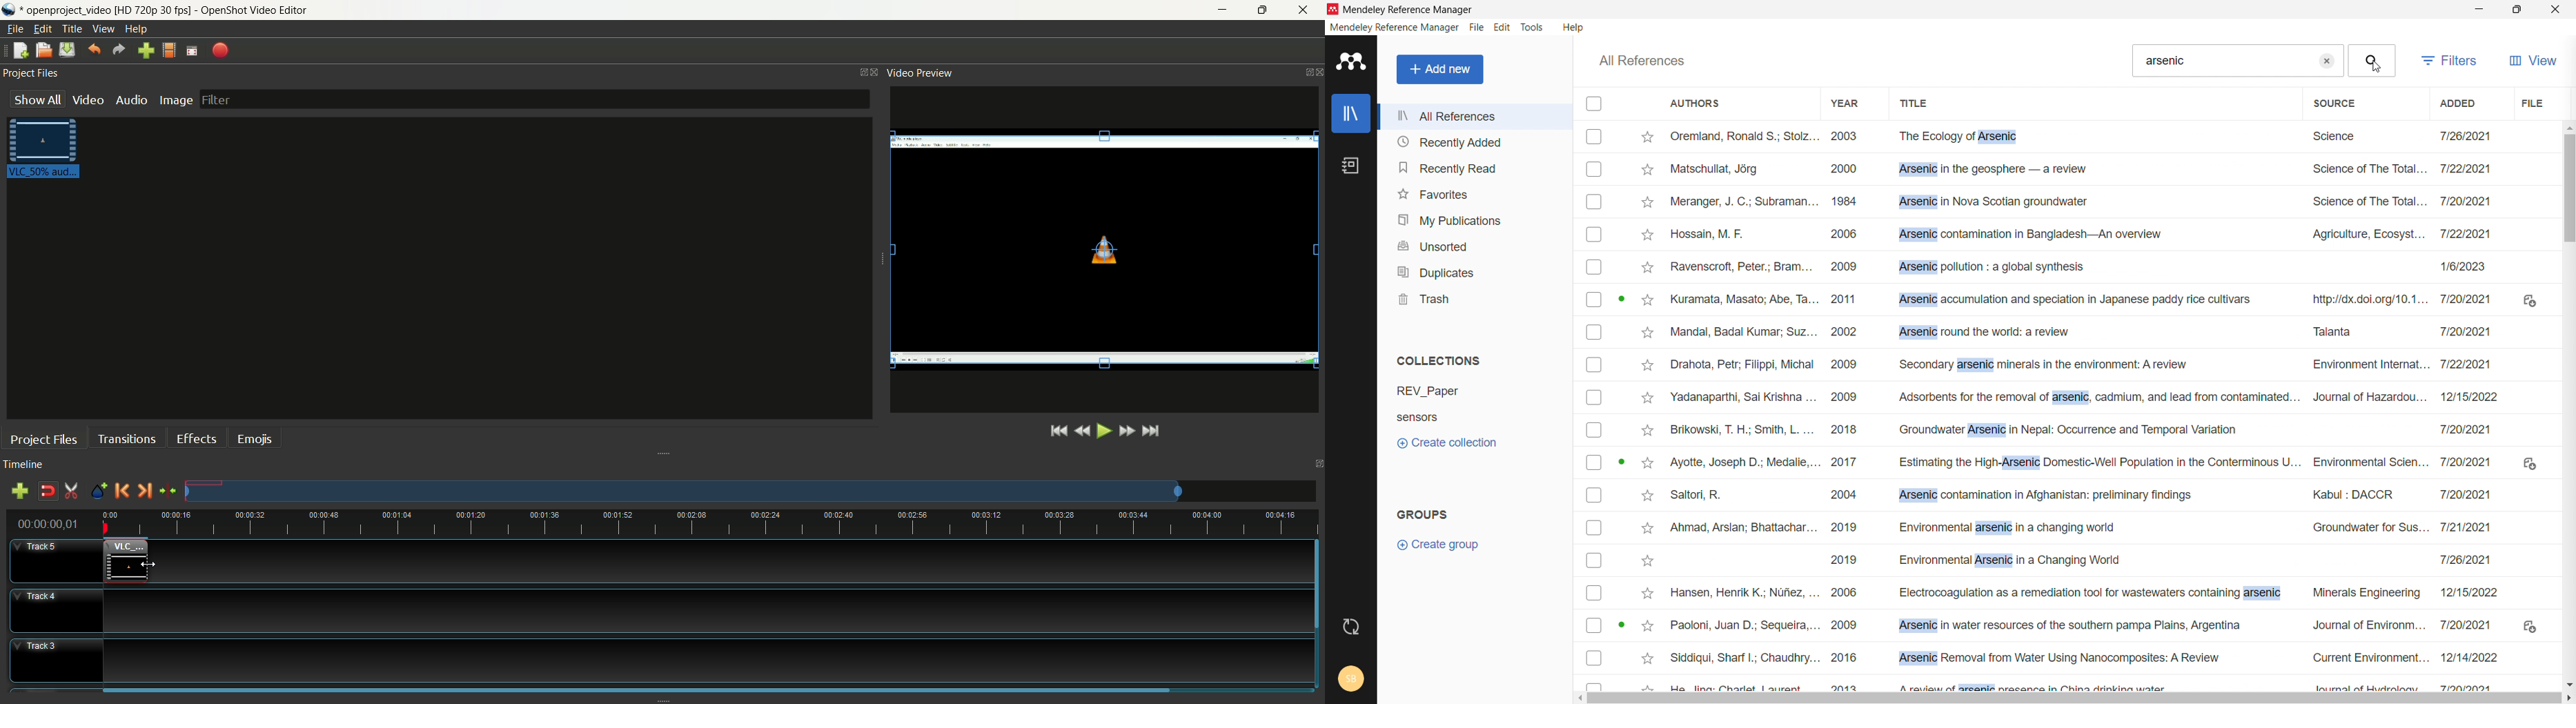 The width and height of the screenshot is (2576, 728). I want to click on previous marker, so click(121, 491).